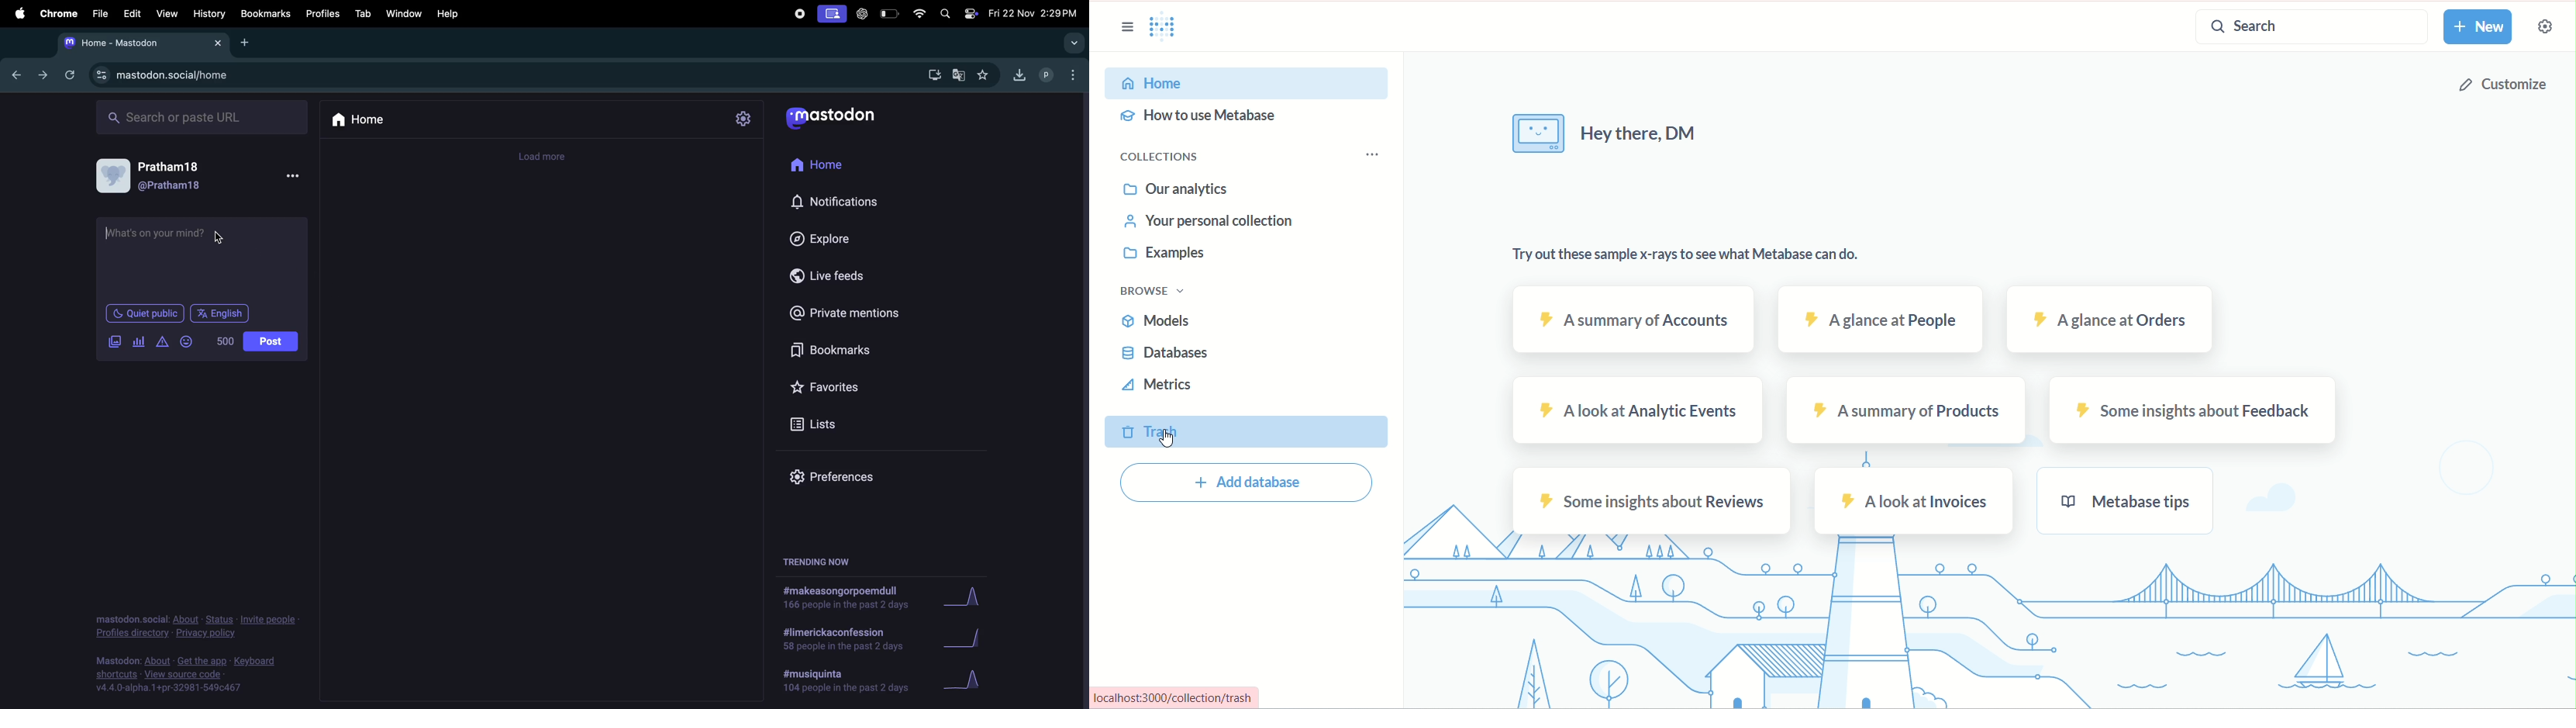  I want to click on source code, so click(189, 676).